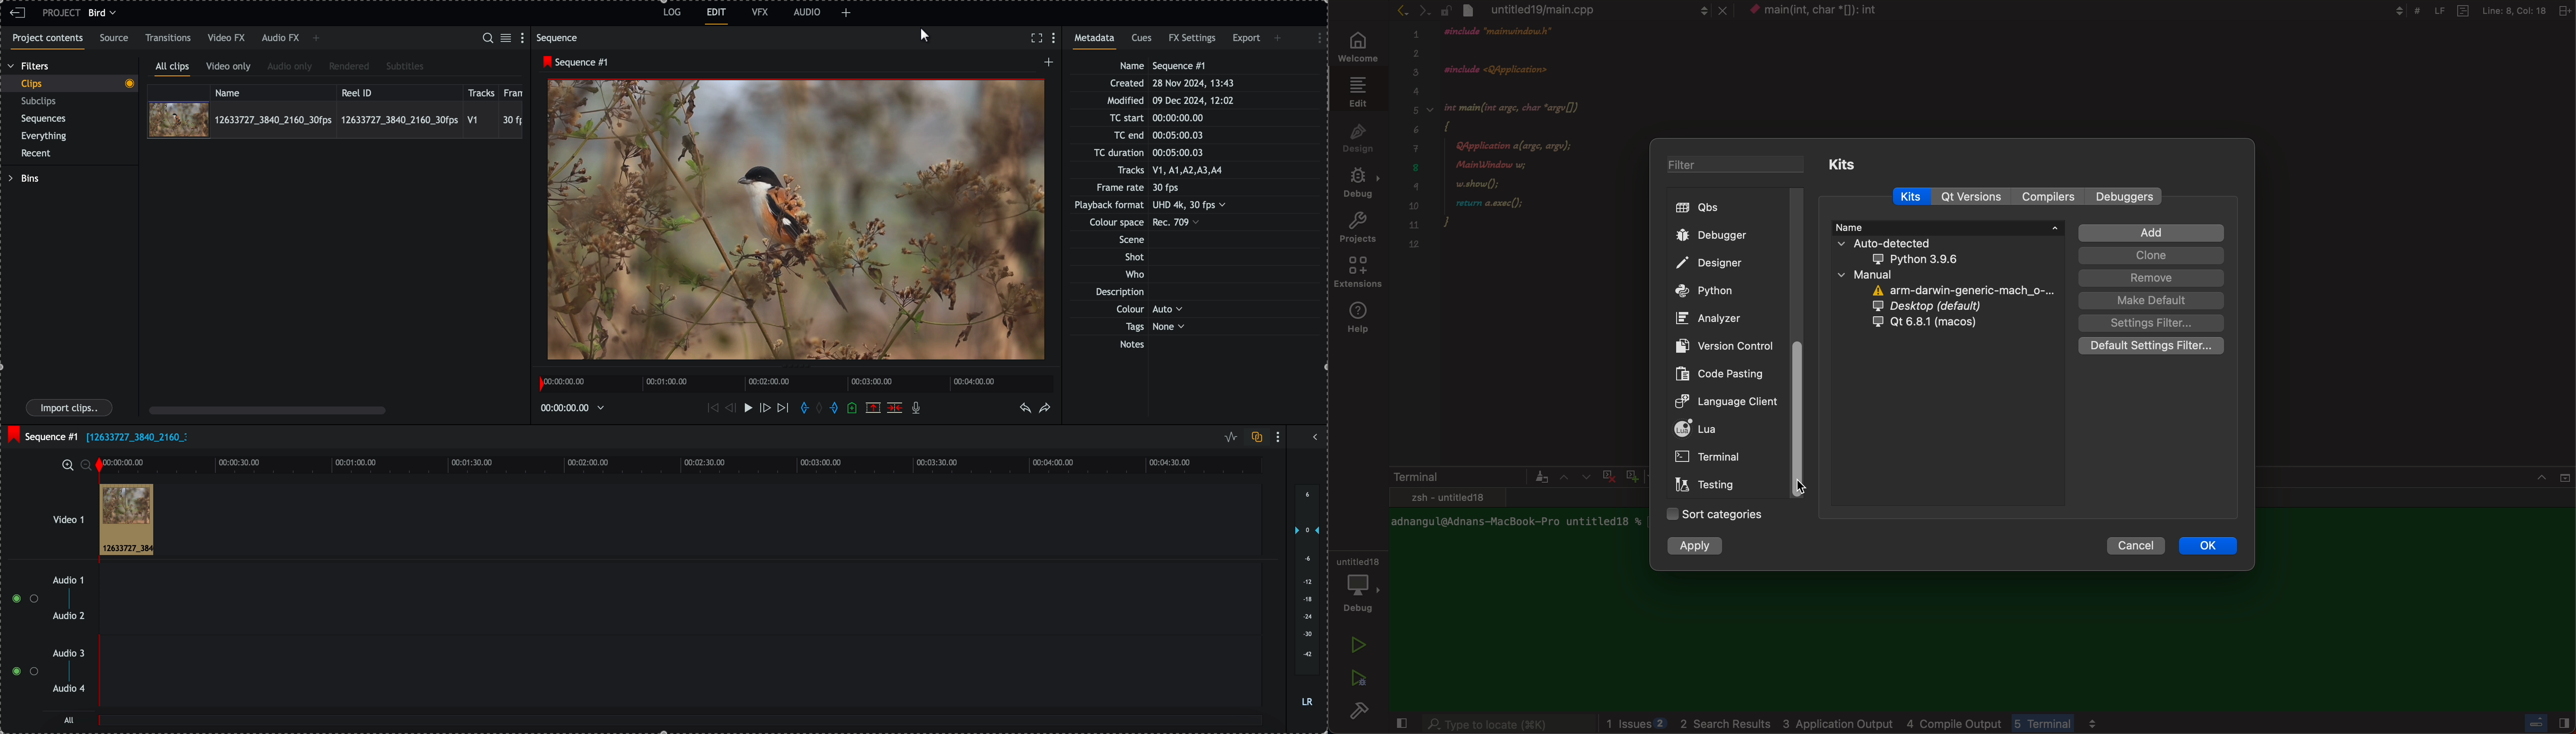 The image size is (2576, 756). What do you see at coordinates (792, 222) in the screenshot?
I see `video preview` at bounding box center [792, 222].